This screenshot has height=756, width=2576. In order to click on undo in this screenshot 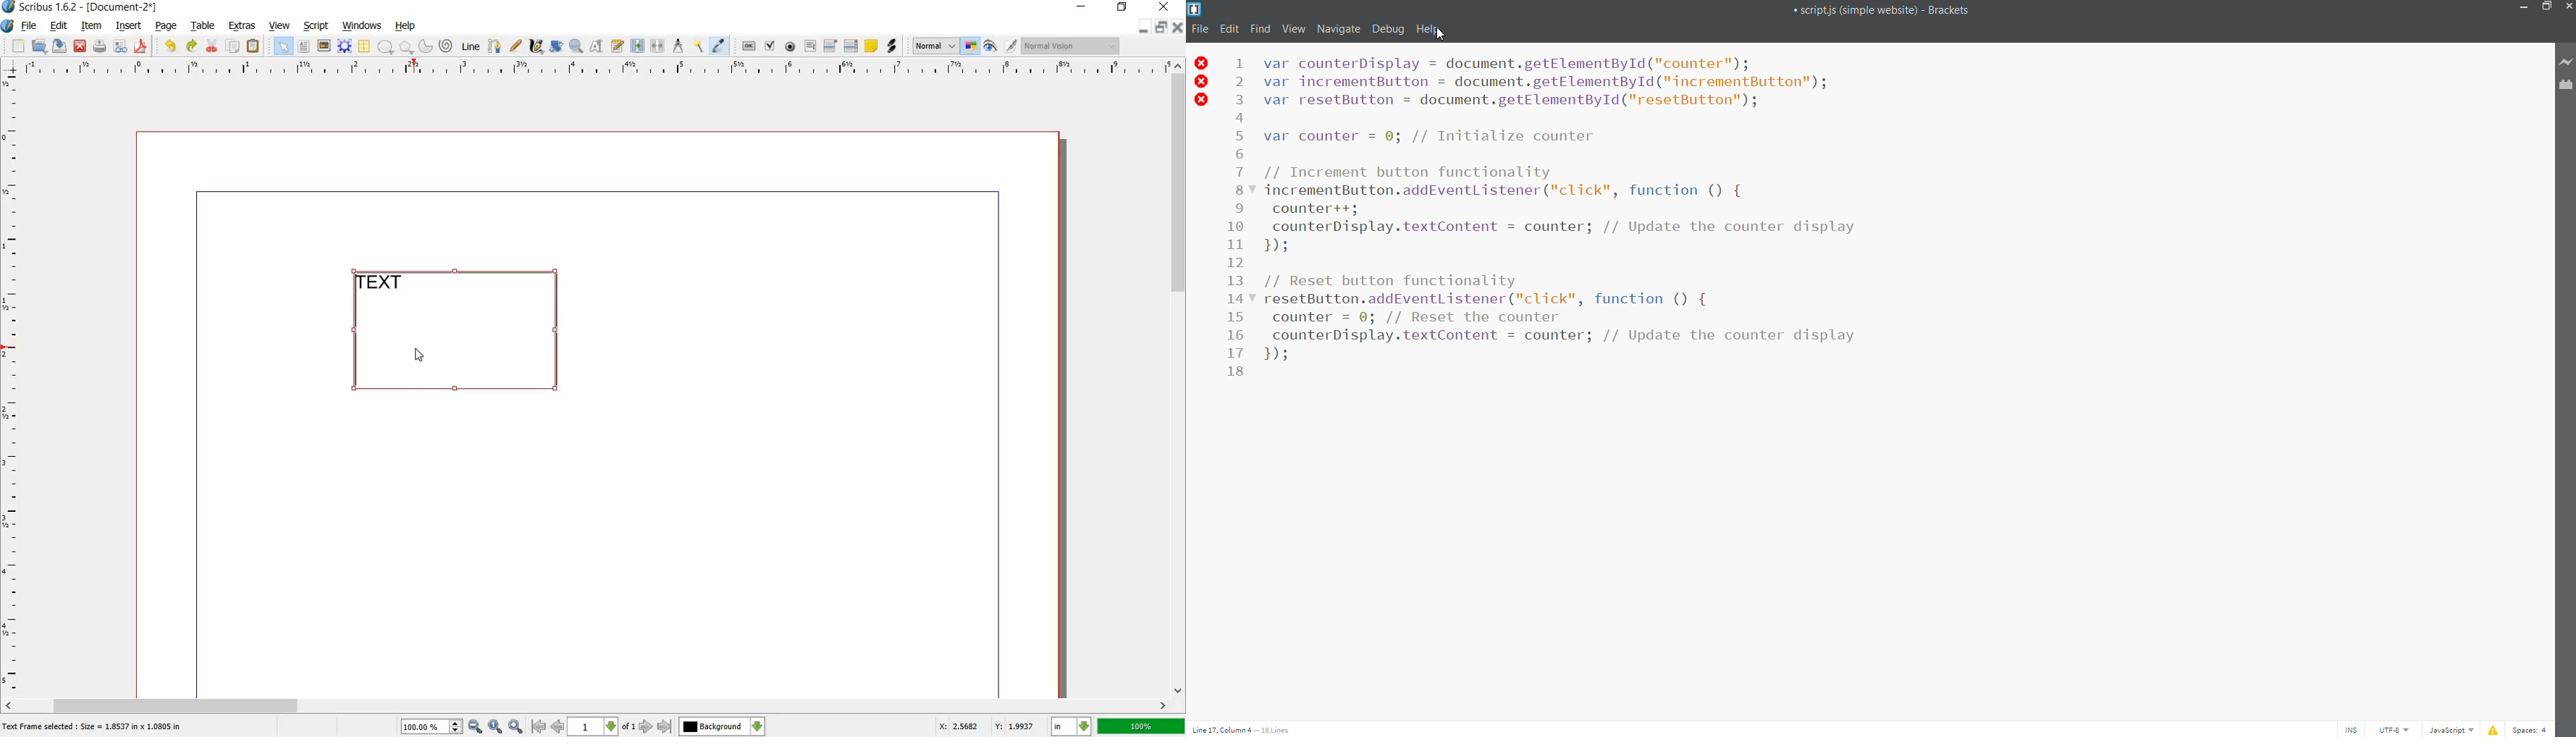, I will do `click(172, 47)`.